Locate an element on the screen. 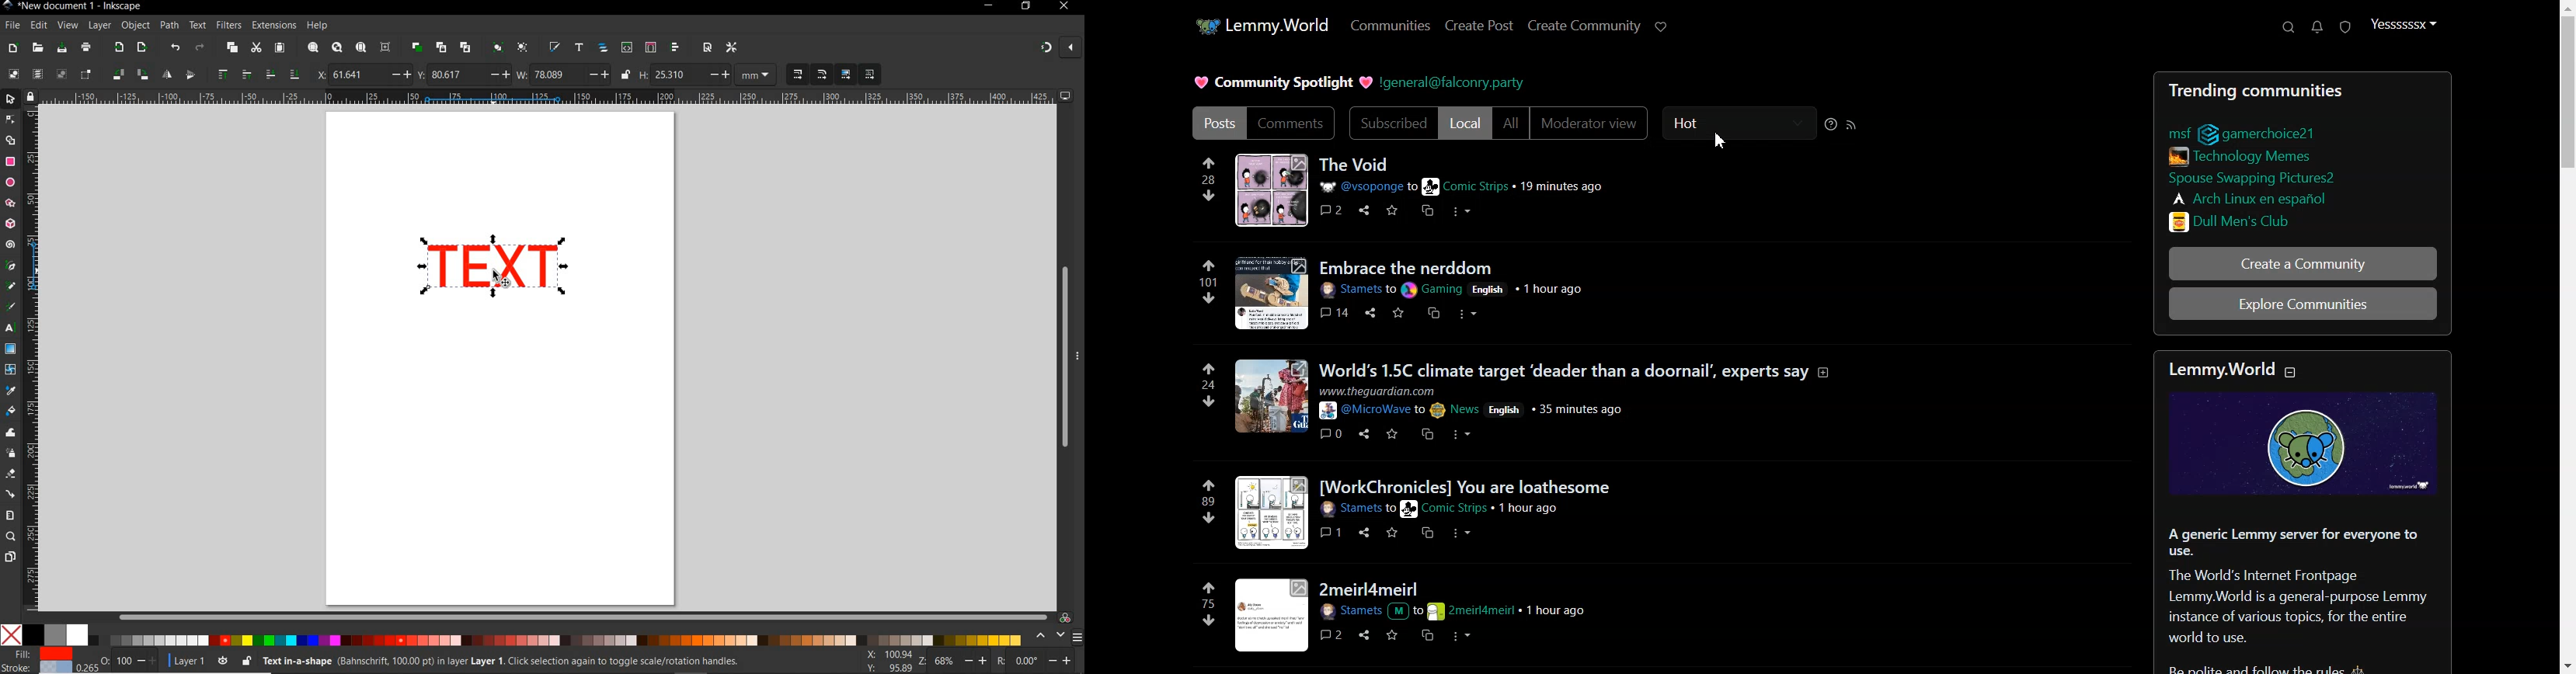 This screenshot has width=2576, height=700. rotation is located at coordinates (1036, 660).